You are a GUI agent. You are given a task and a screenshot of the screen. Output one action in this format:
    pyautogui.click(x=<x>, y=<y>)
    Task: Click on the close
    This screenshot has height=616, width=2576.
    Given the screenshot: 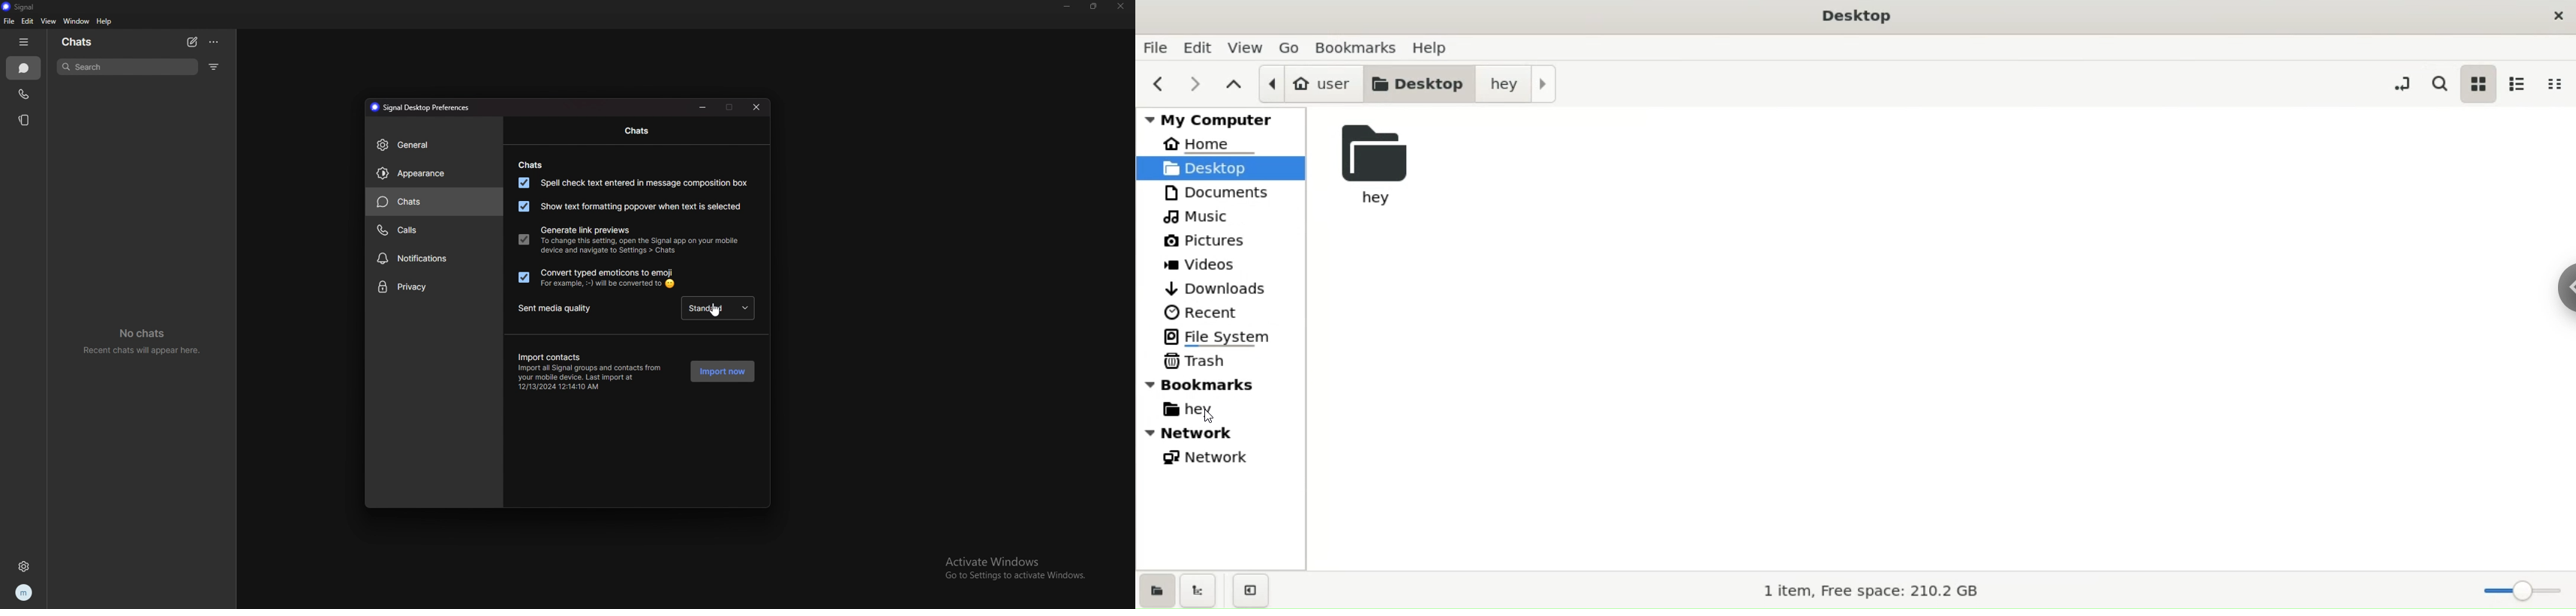 What is the action you would take?
    pyautogui.click(x=1120, y=7)
    